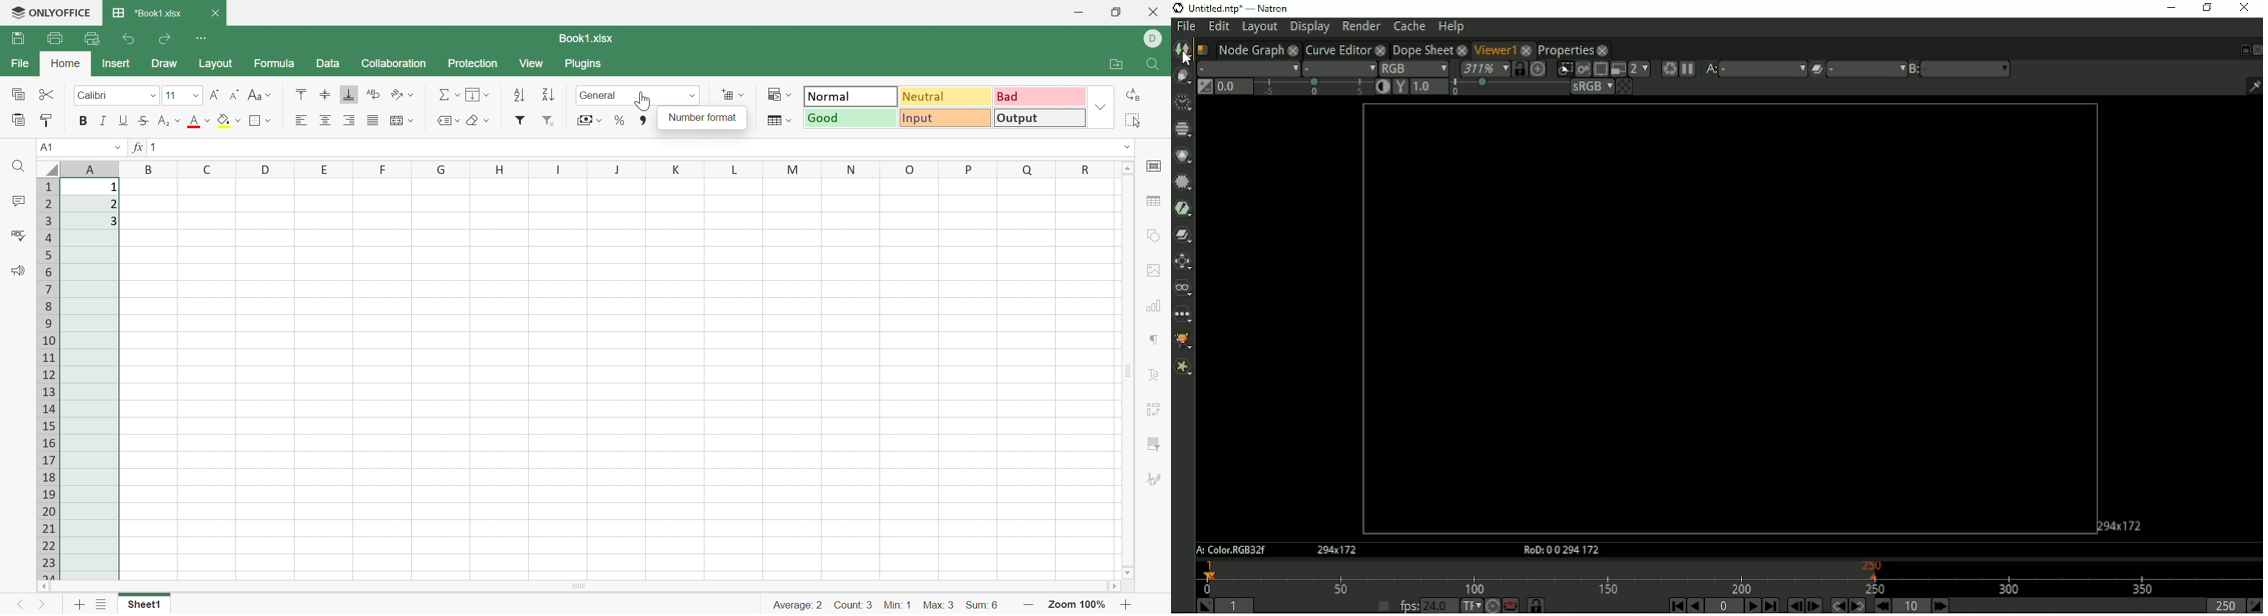 The width and height of the screenshot is (2268, 616). I want to click on Sort ascending, so click(519, 96).